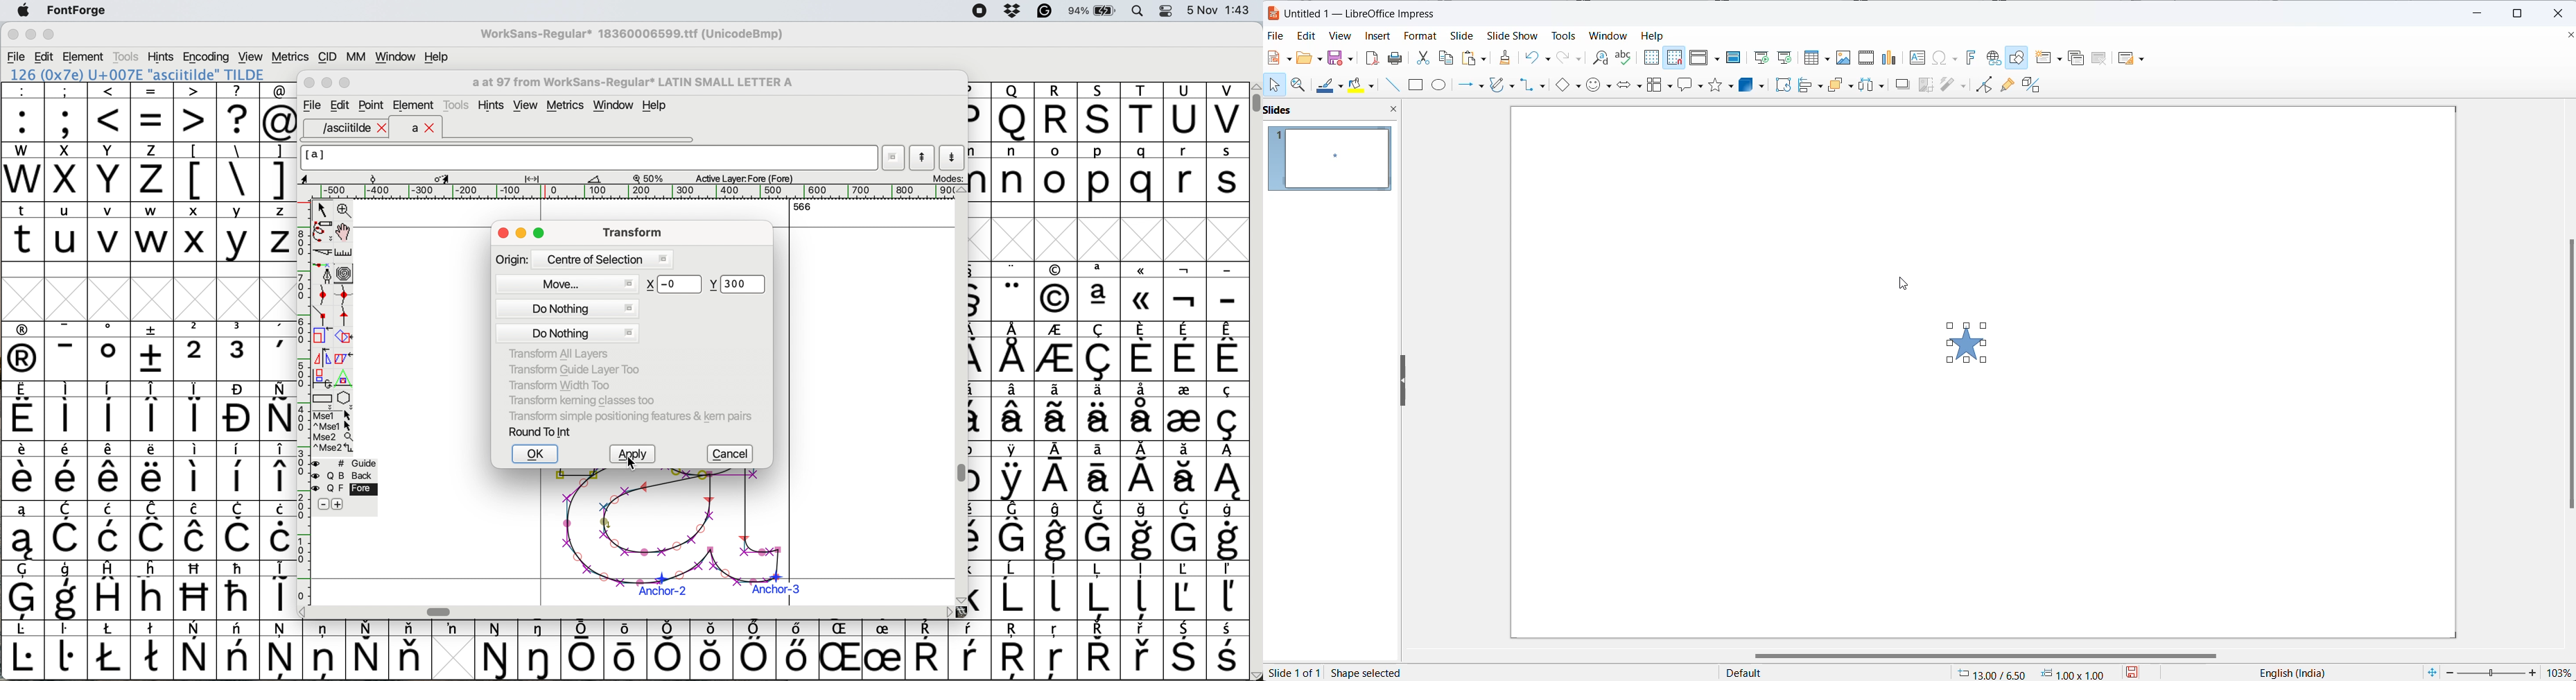 The image size is (2576, 700). Describe the element at coordinates (2561, 672) in the screenshot. I see `zoom percentage` at that location.